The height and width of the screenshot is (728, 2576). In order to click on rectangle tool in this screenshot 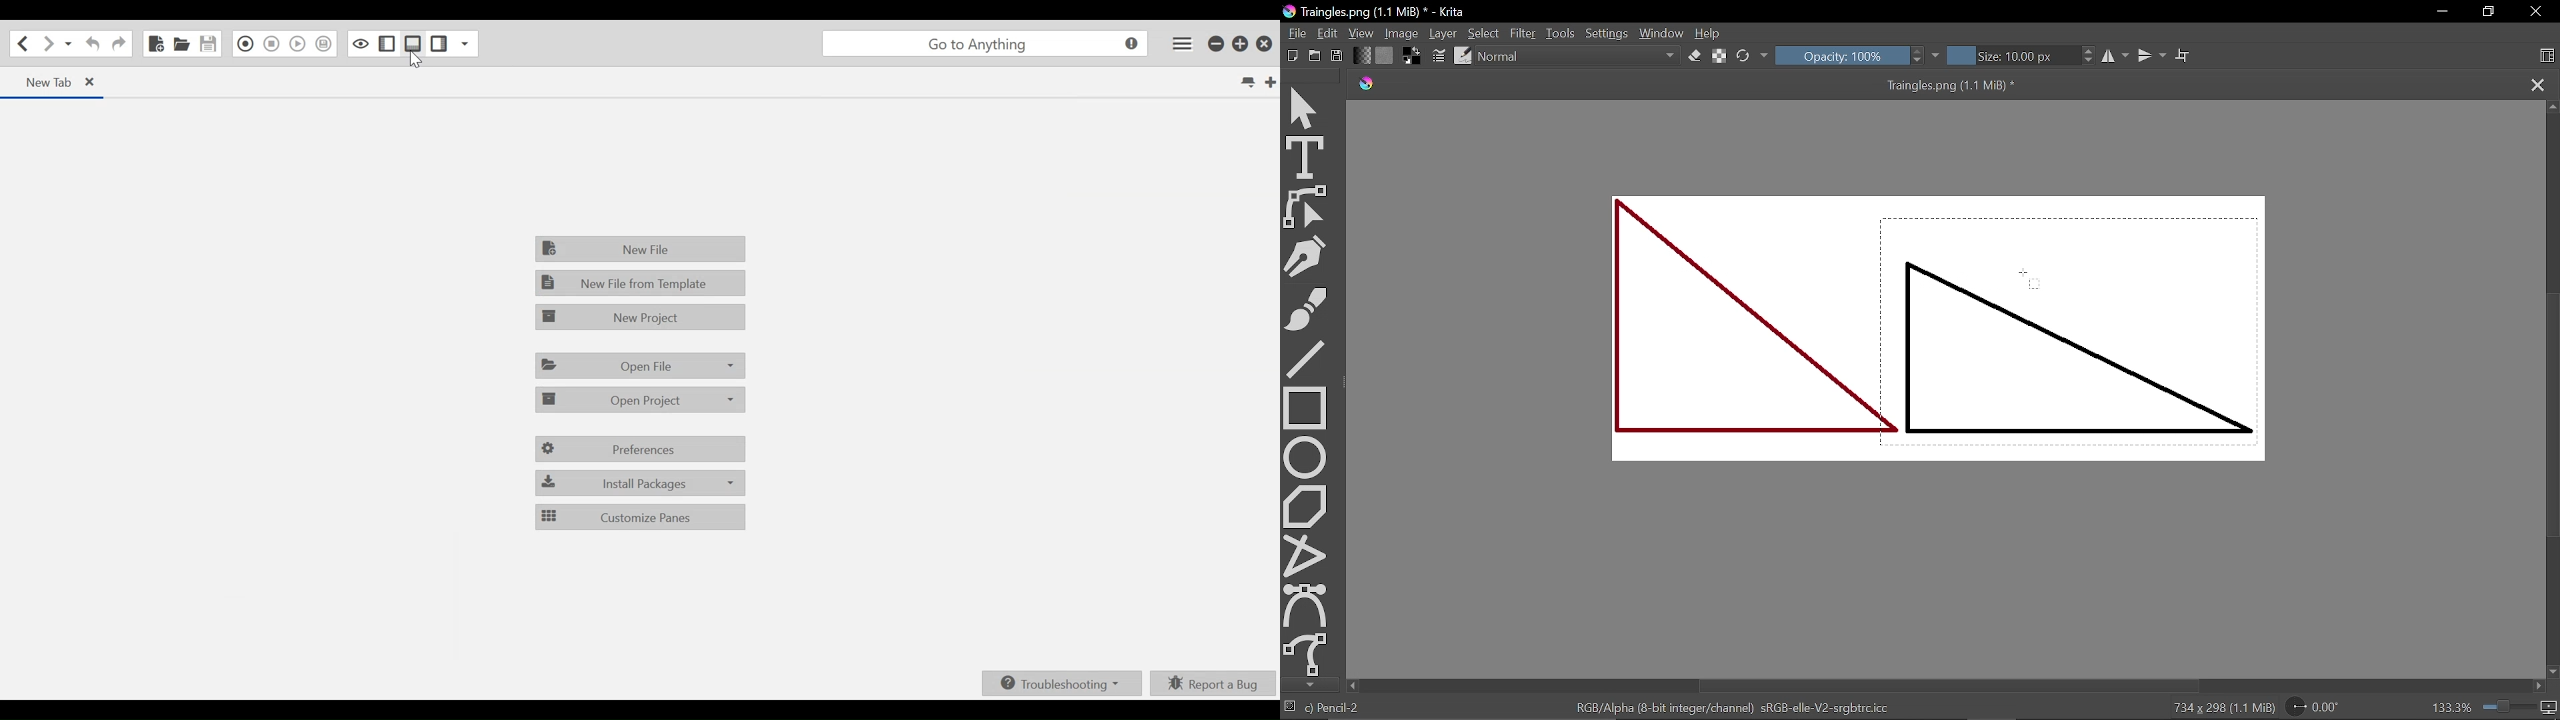, I will do `click(1305, 408)`.